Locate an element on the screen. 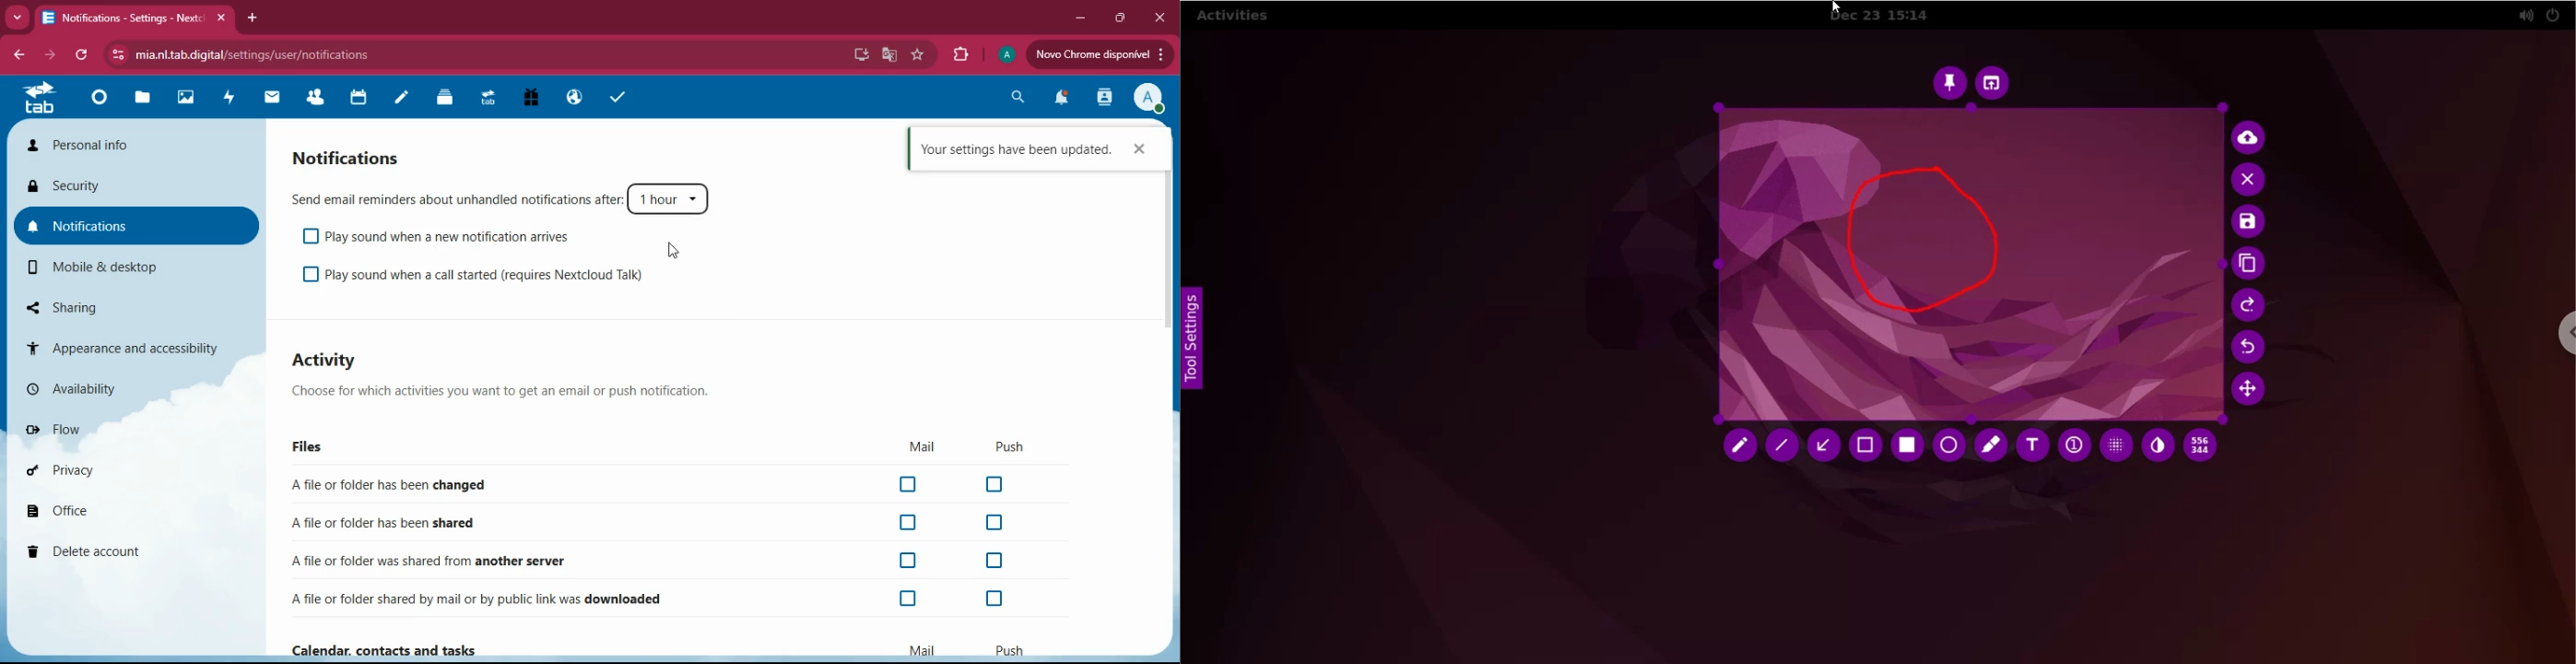 This screenshot has height=672, width=2576. undo is located at coordinates (2252, 347).